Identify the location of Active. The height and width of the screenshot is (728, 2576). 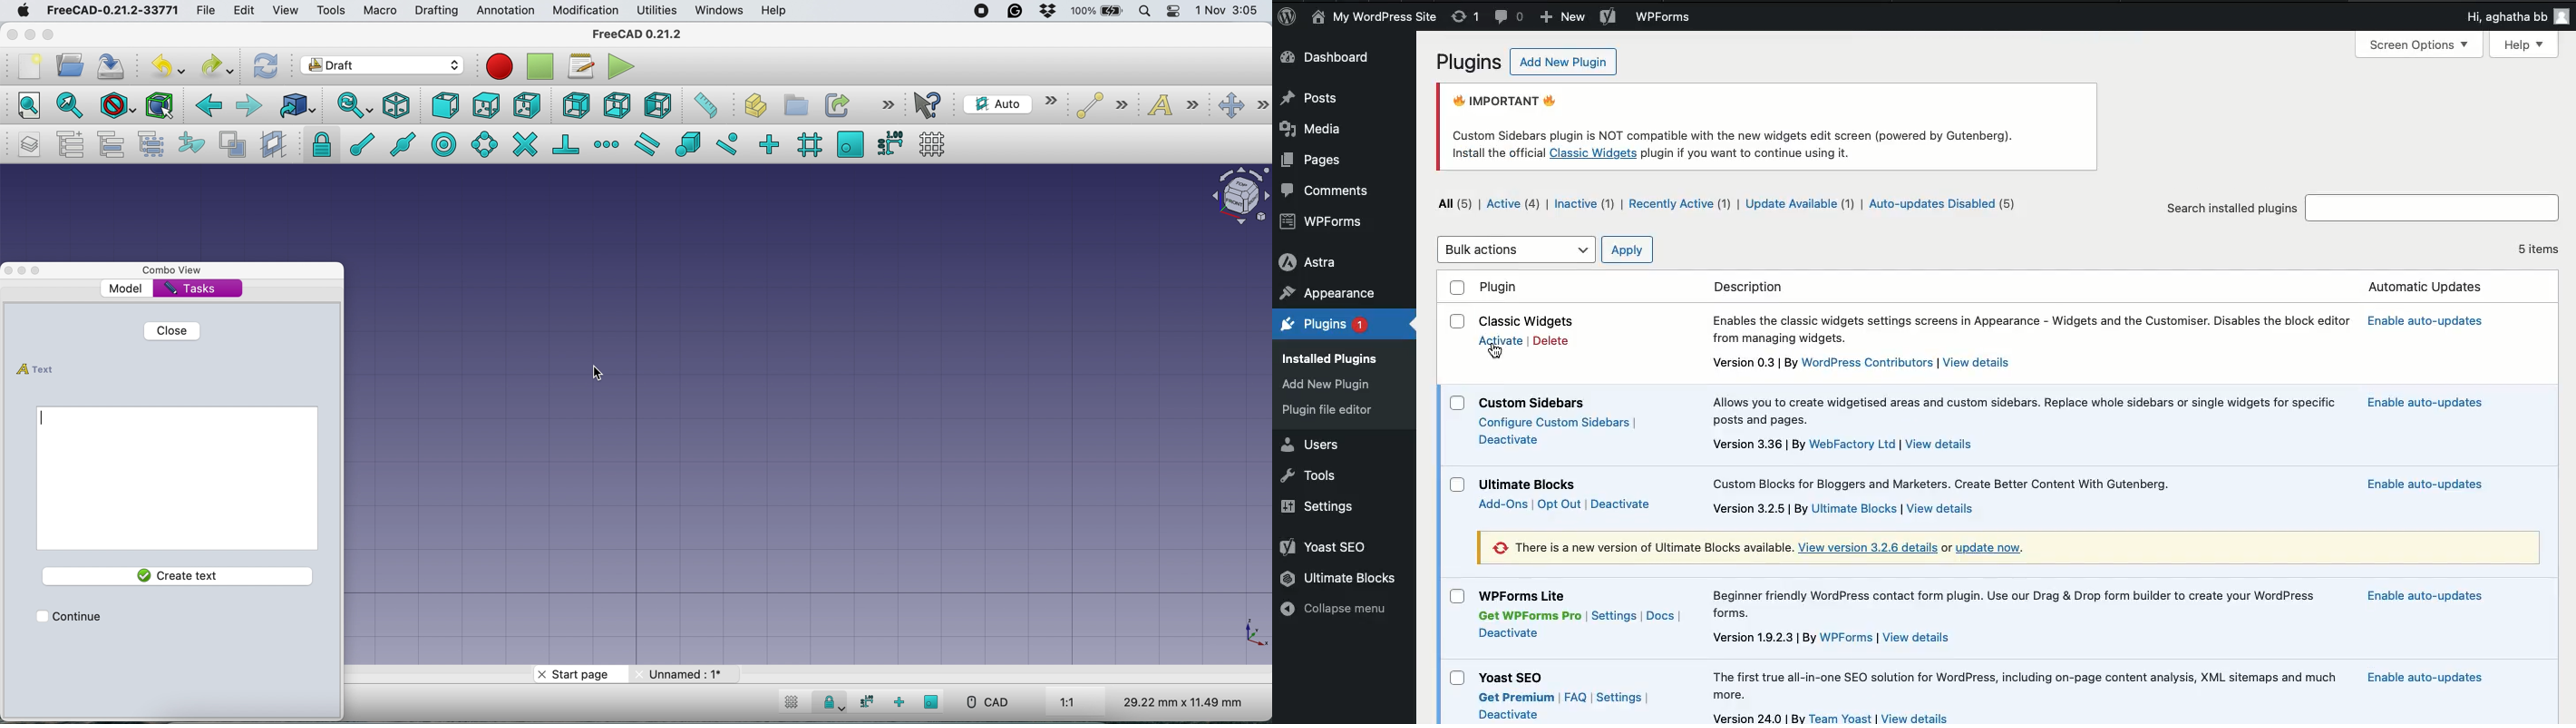
(1513, 204).